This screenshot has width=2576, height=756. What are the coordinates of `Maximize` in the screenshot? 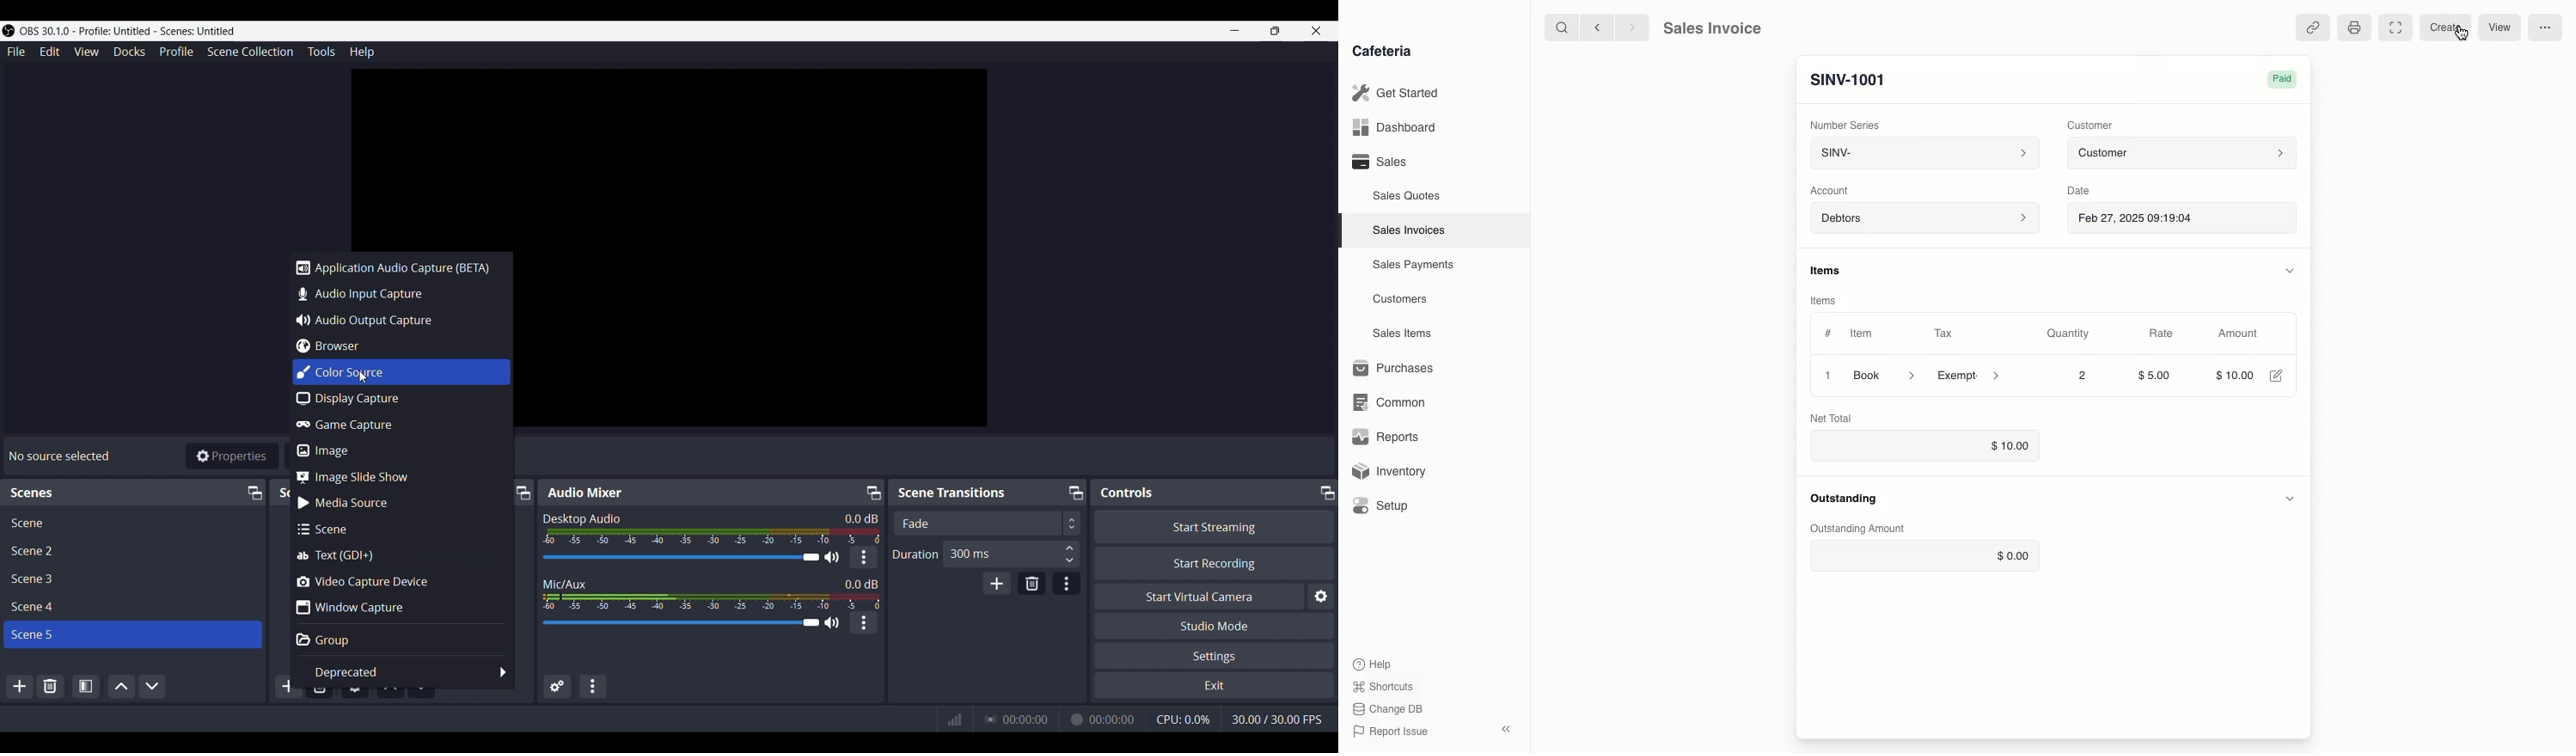 It's located at (523, 492).